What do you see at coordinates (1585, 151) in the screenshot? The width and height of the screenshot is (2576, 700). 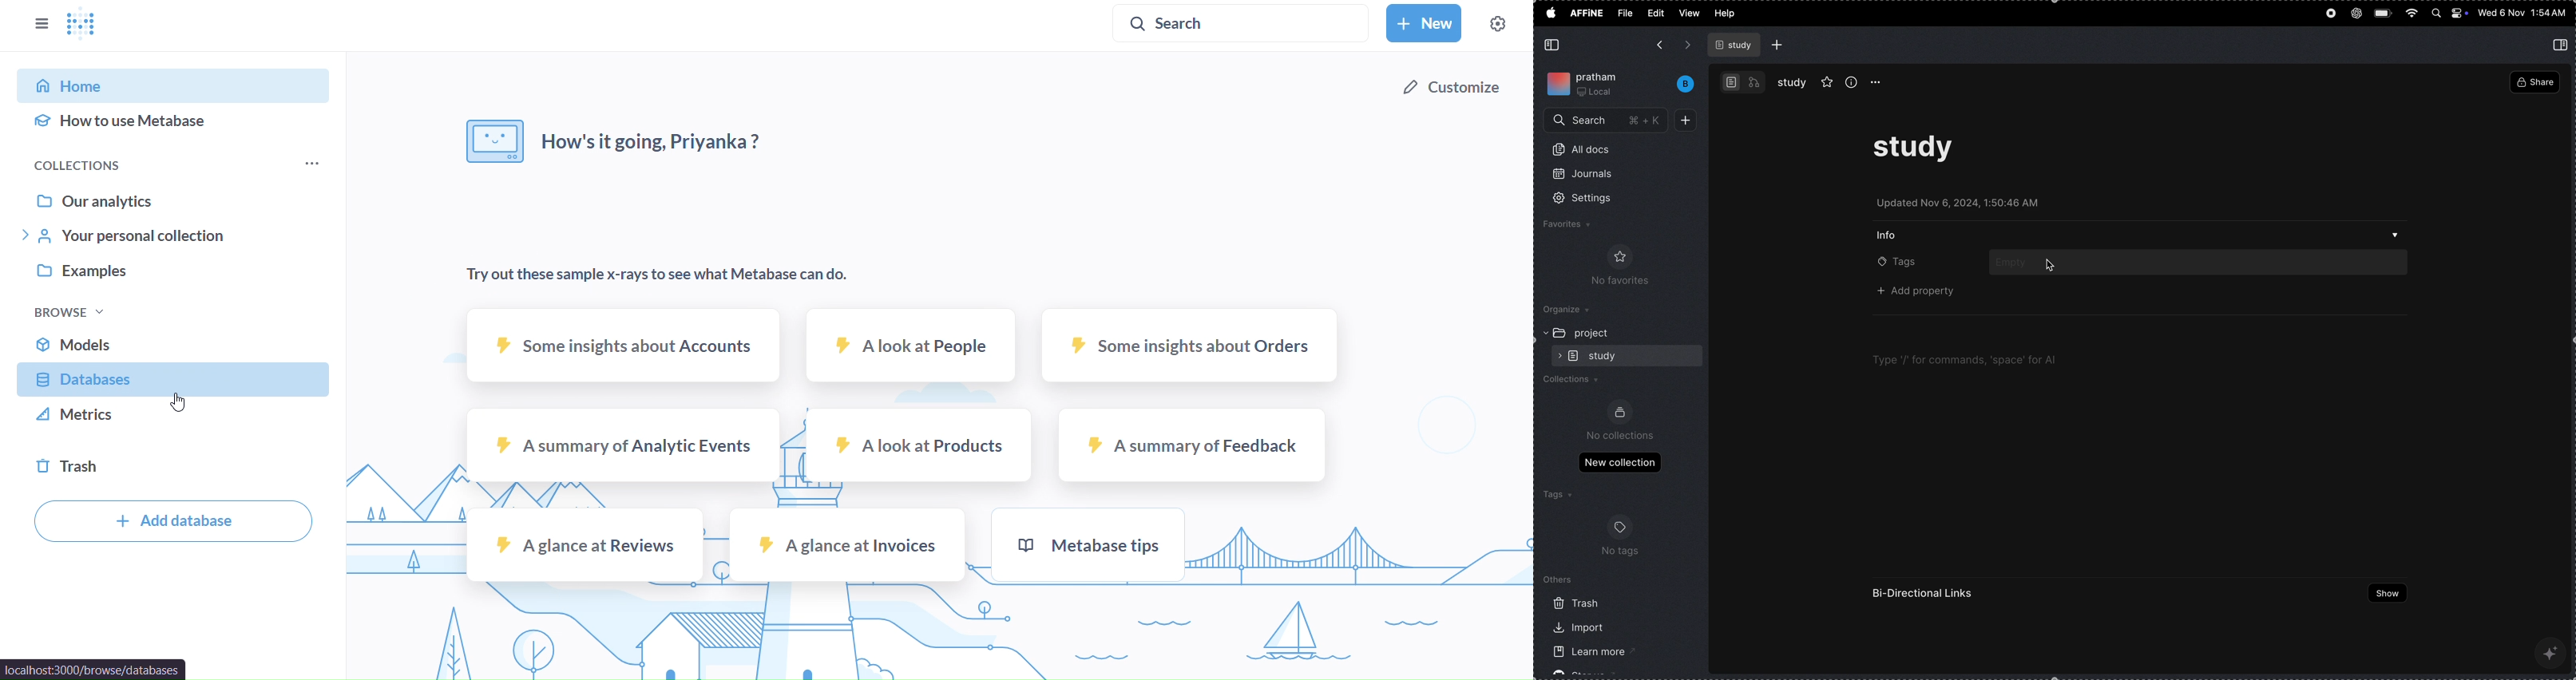 I see `all docs` at bounding box center [1585, 151].